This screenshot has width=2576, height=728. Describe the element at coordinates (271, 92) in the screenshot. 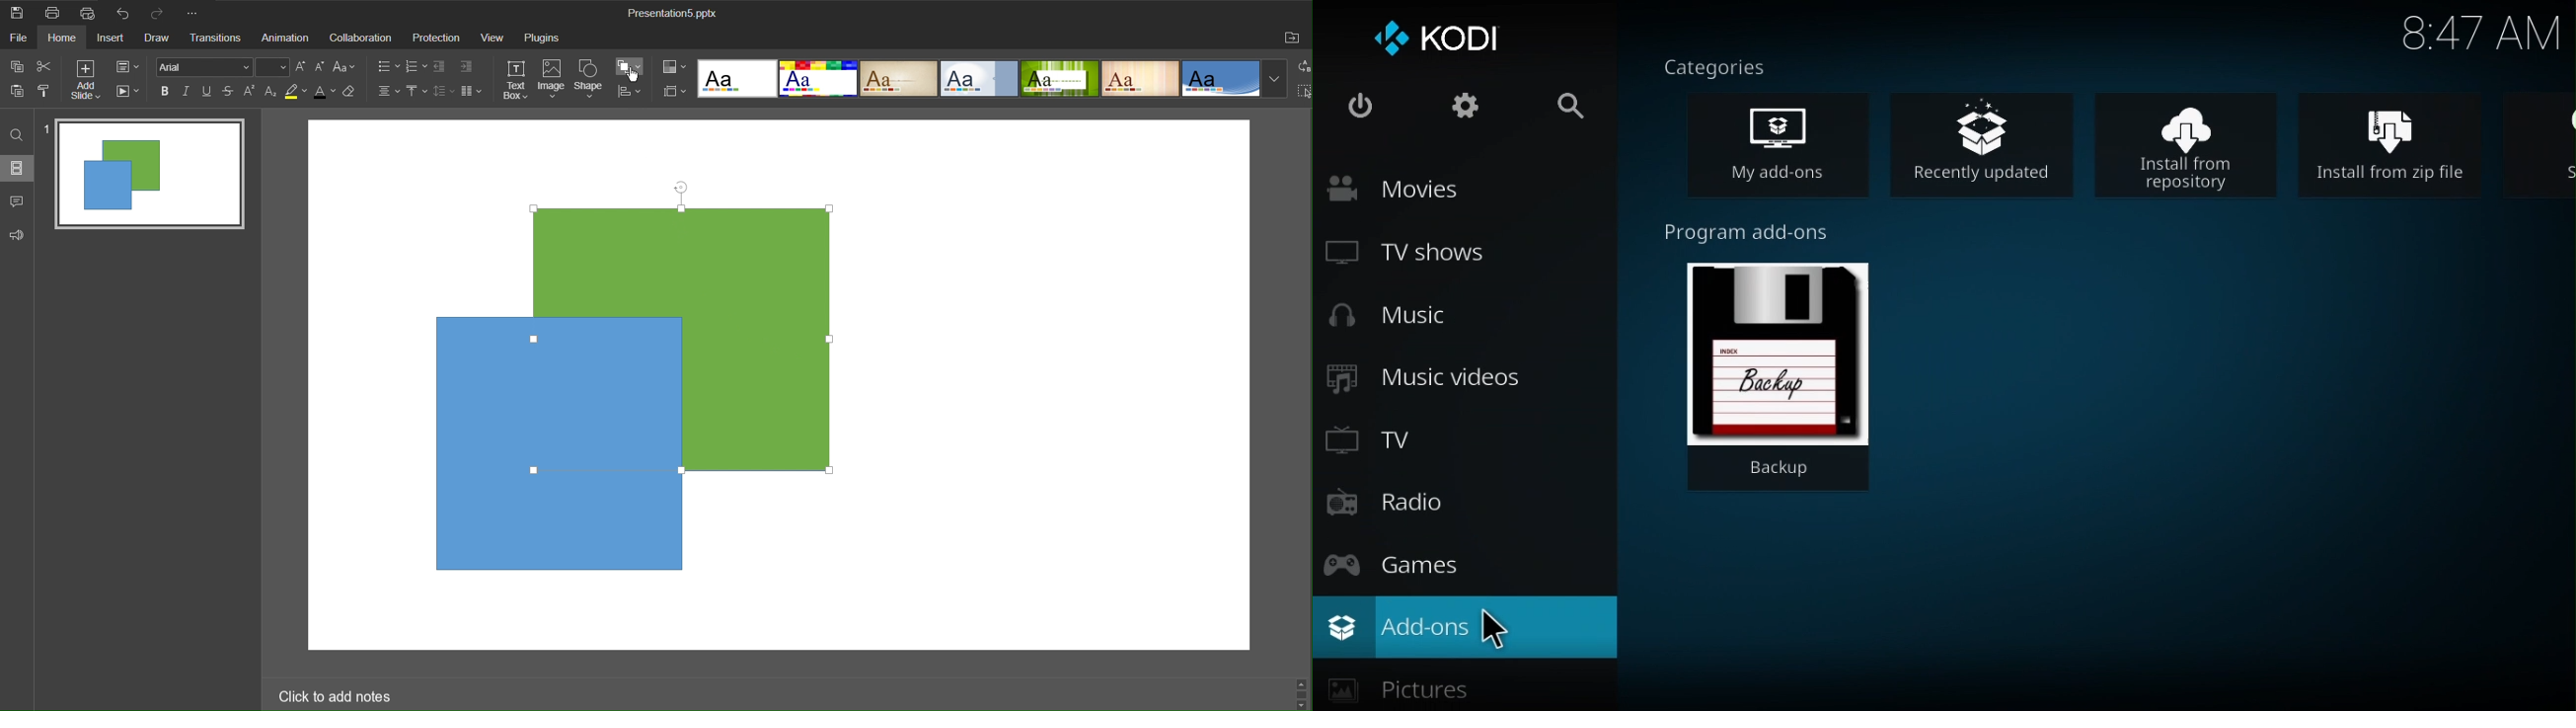

I see `Subscript` at that location.